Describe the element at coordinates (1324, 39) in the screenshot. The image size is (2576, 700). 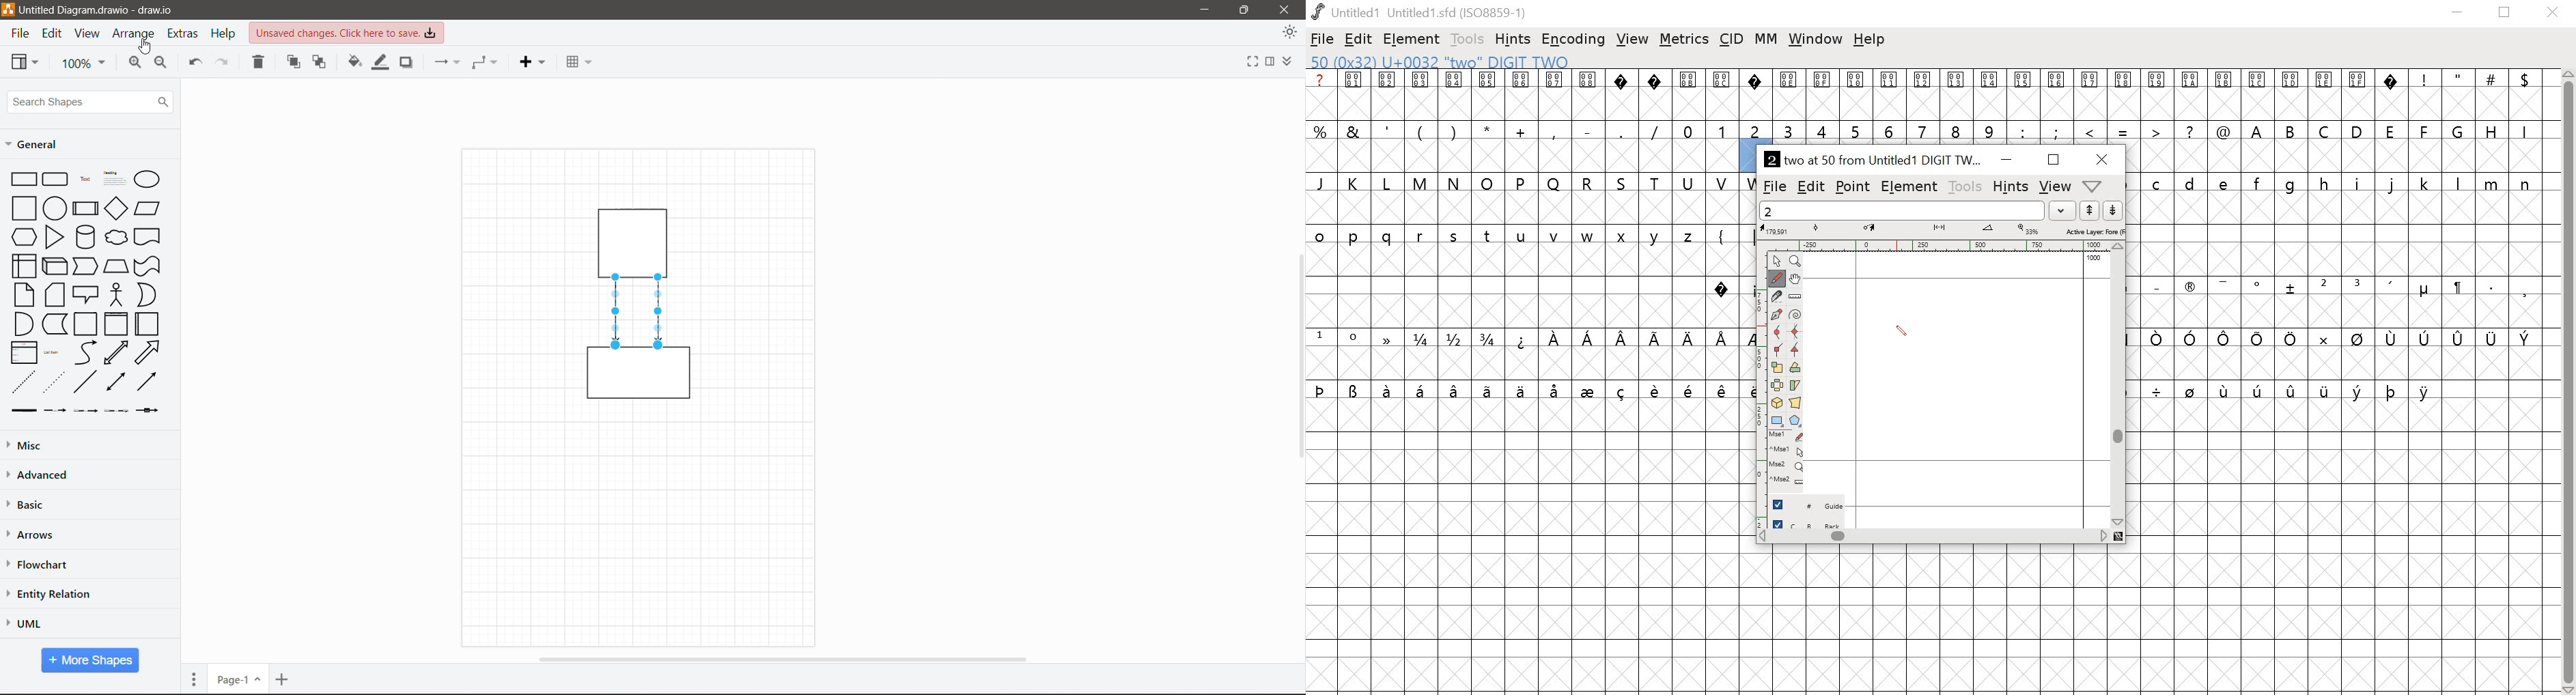
I see `file` at that location.